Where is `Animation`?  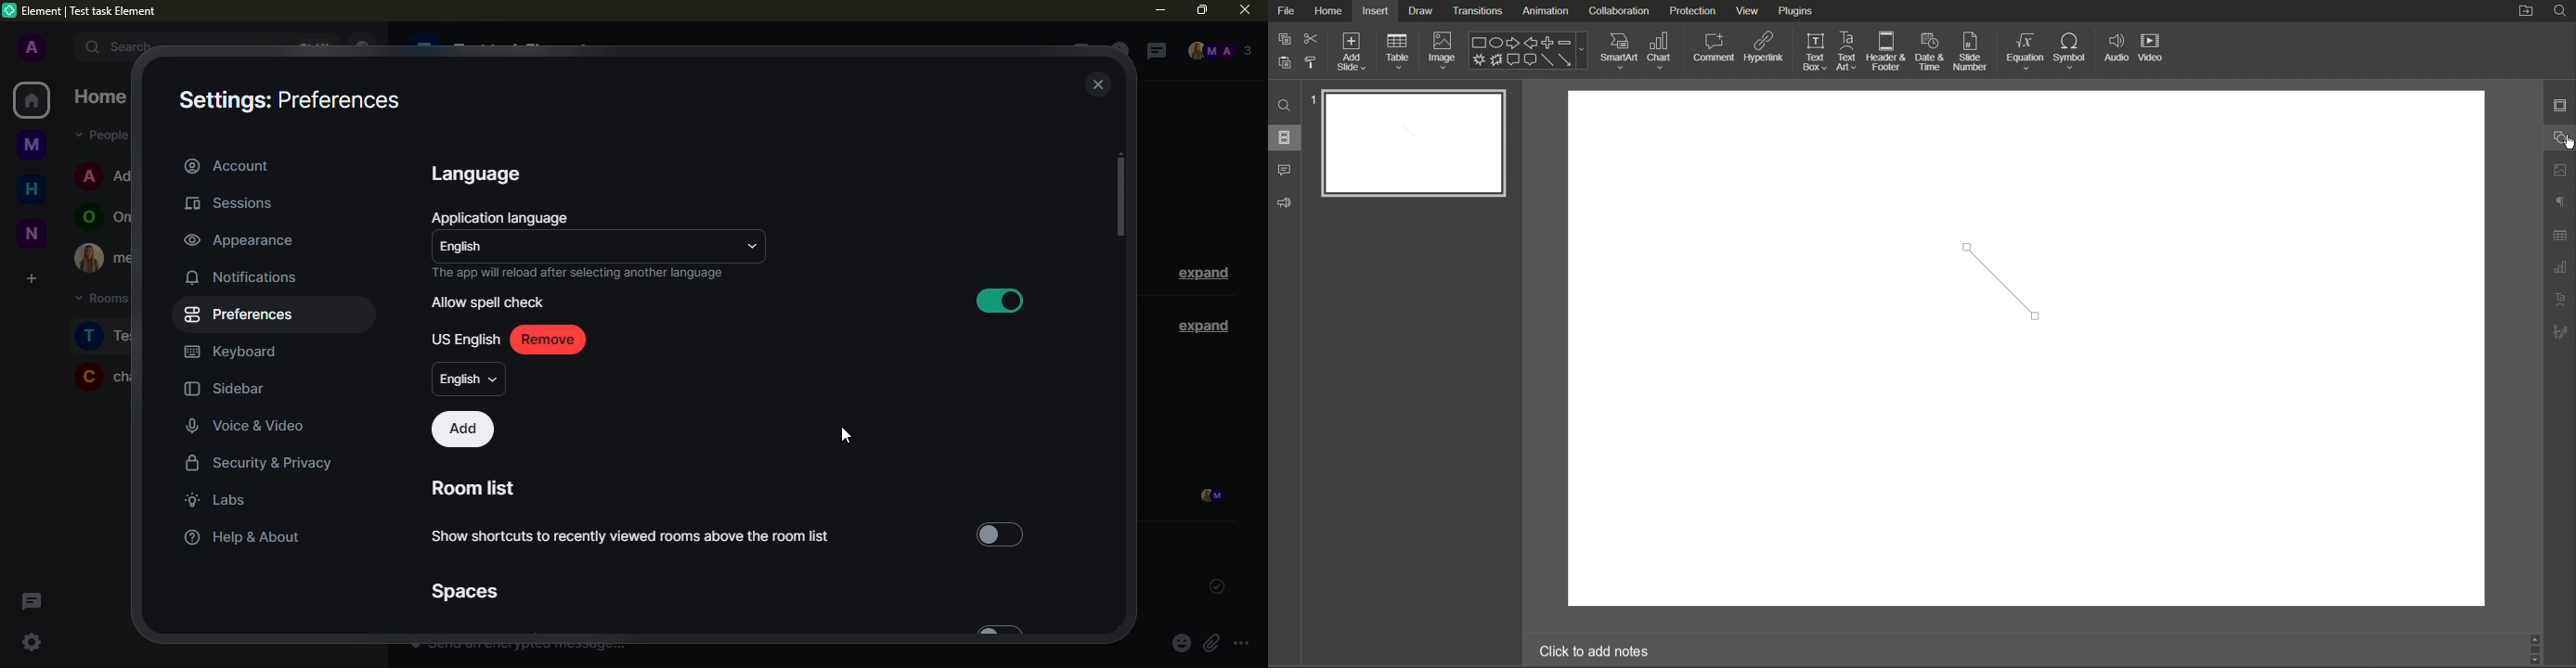 Animation is located at coordinates (1544, 12).